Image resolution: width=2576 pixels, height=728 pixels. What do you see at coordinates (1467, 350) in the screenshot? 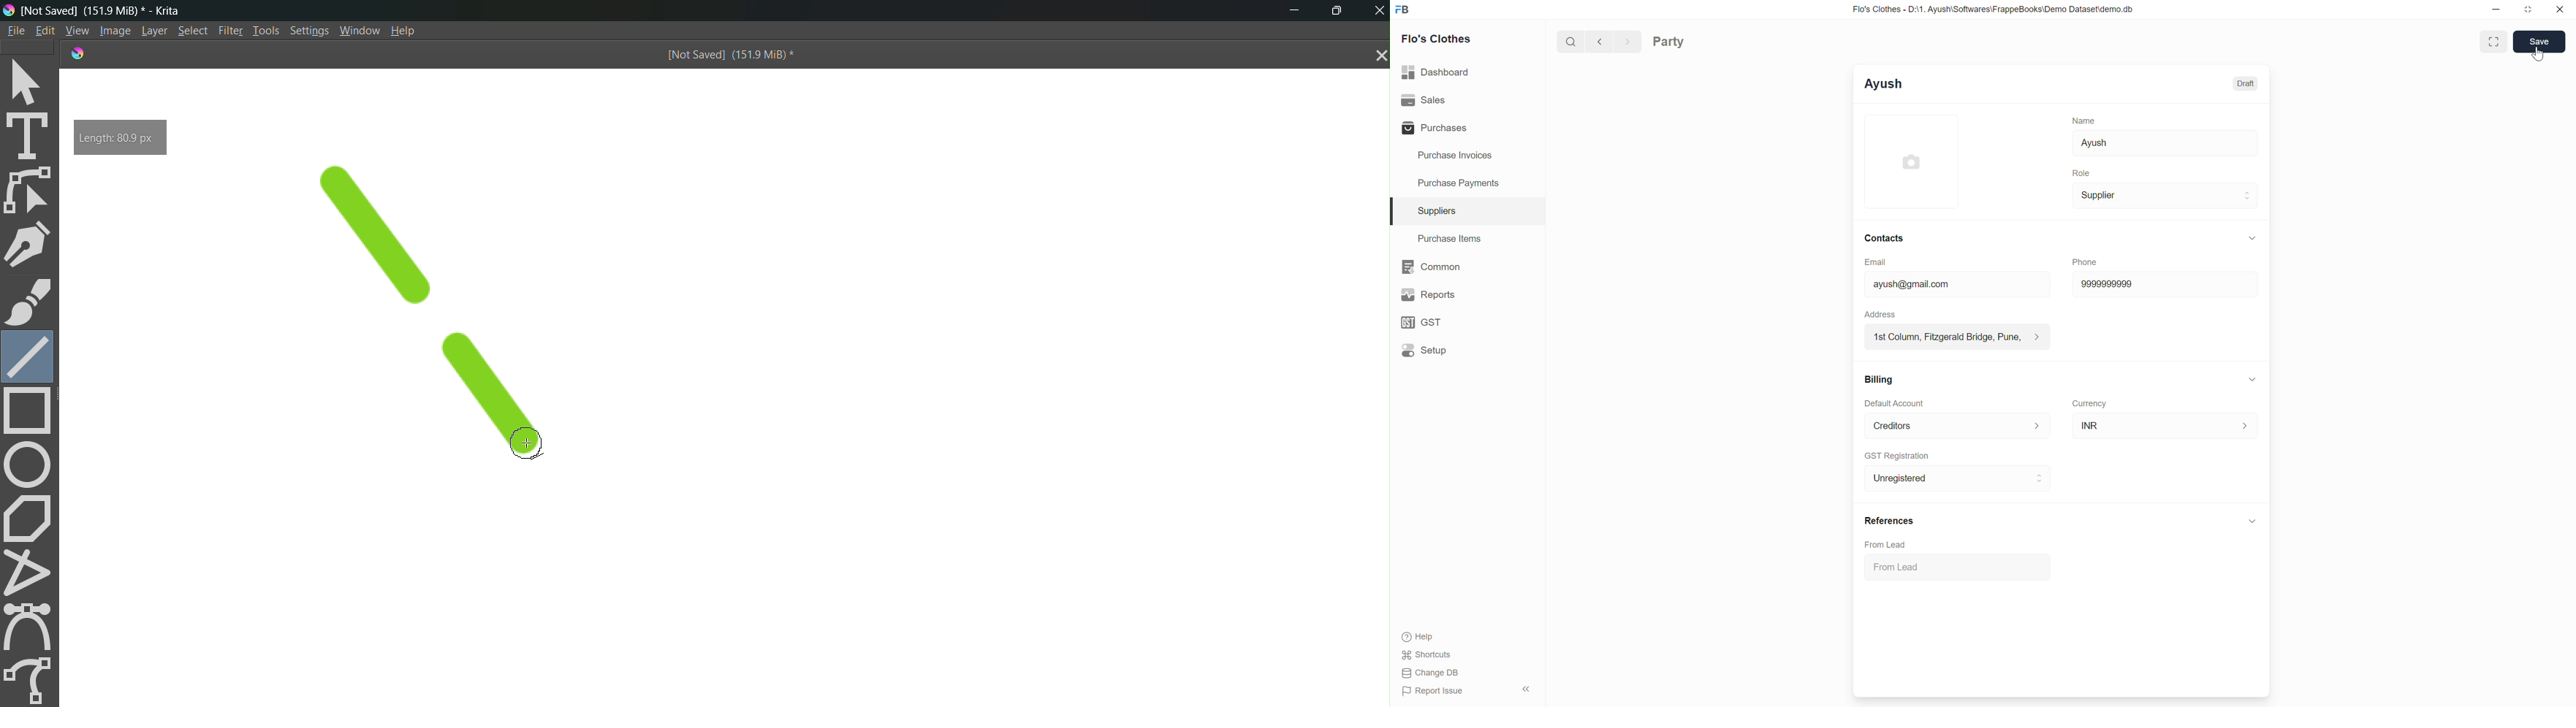
I see `Setup` at bounding box center [1467, 350].